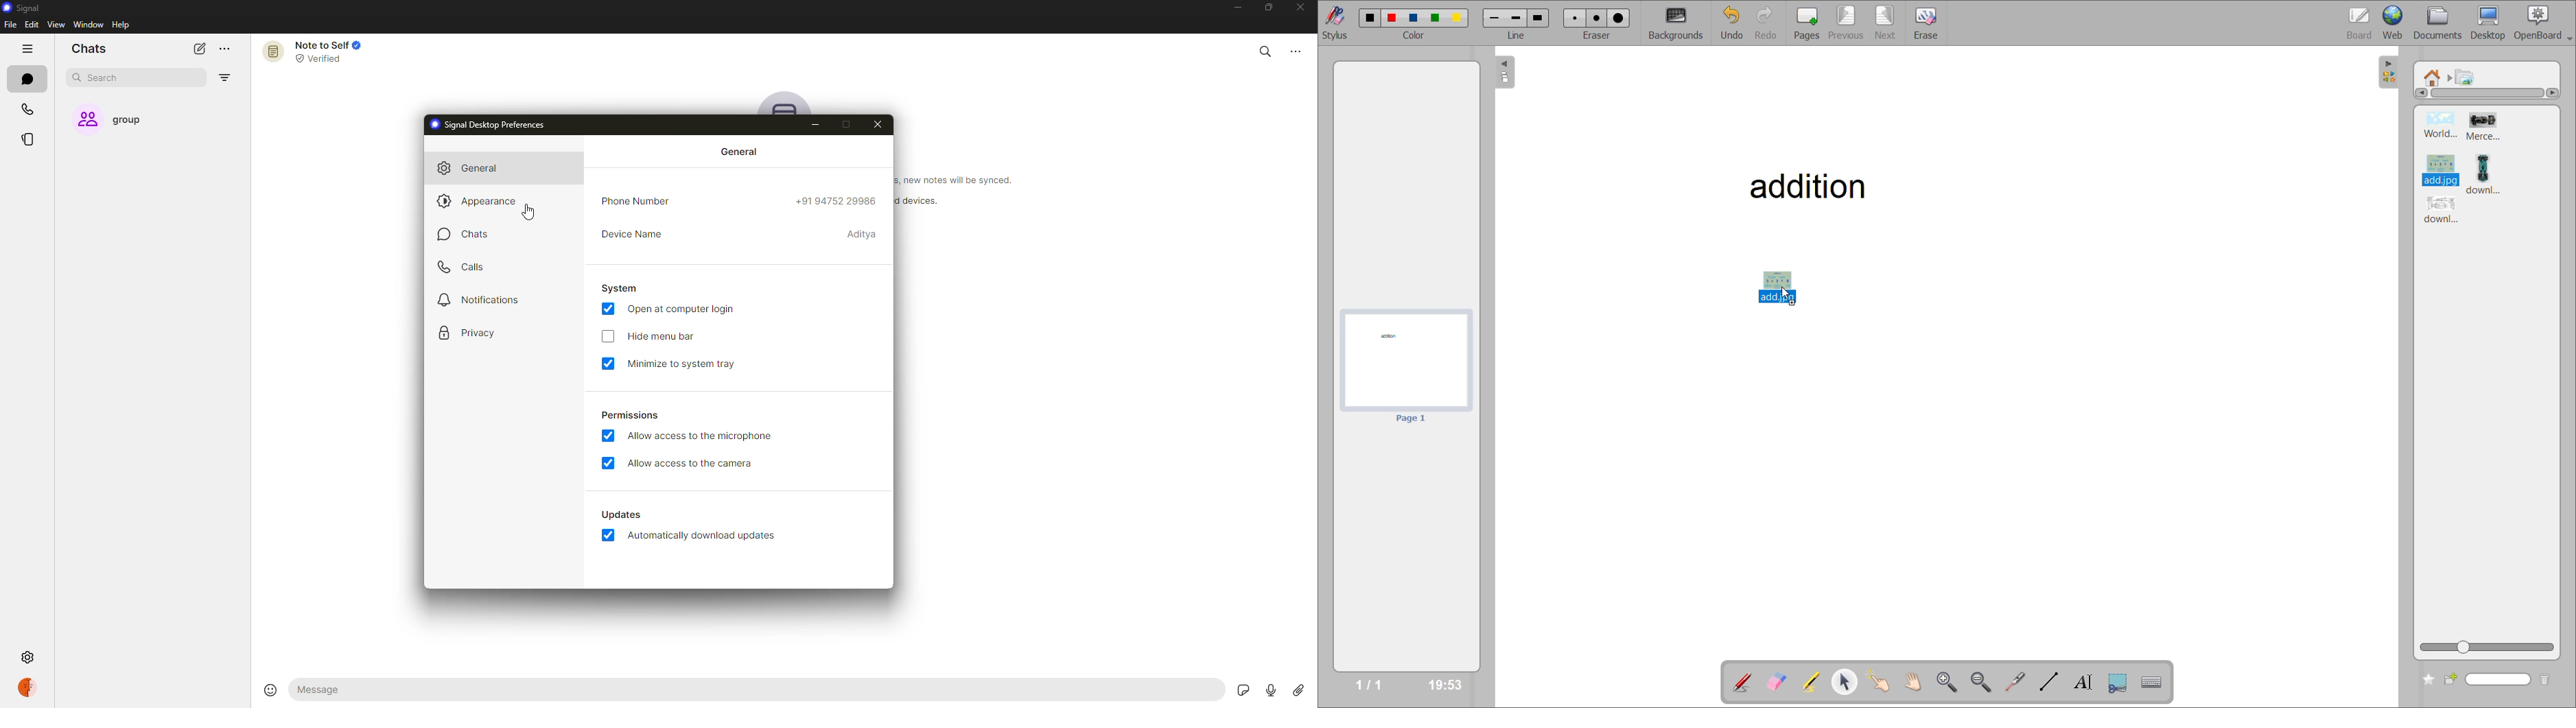  Describe the element at coordinates (608, 364) in the screenshot. I see `enabled` at that location.